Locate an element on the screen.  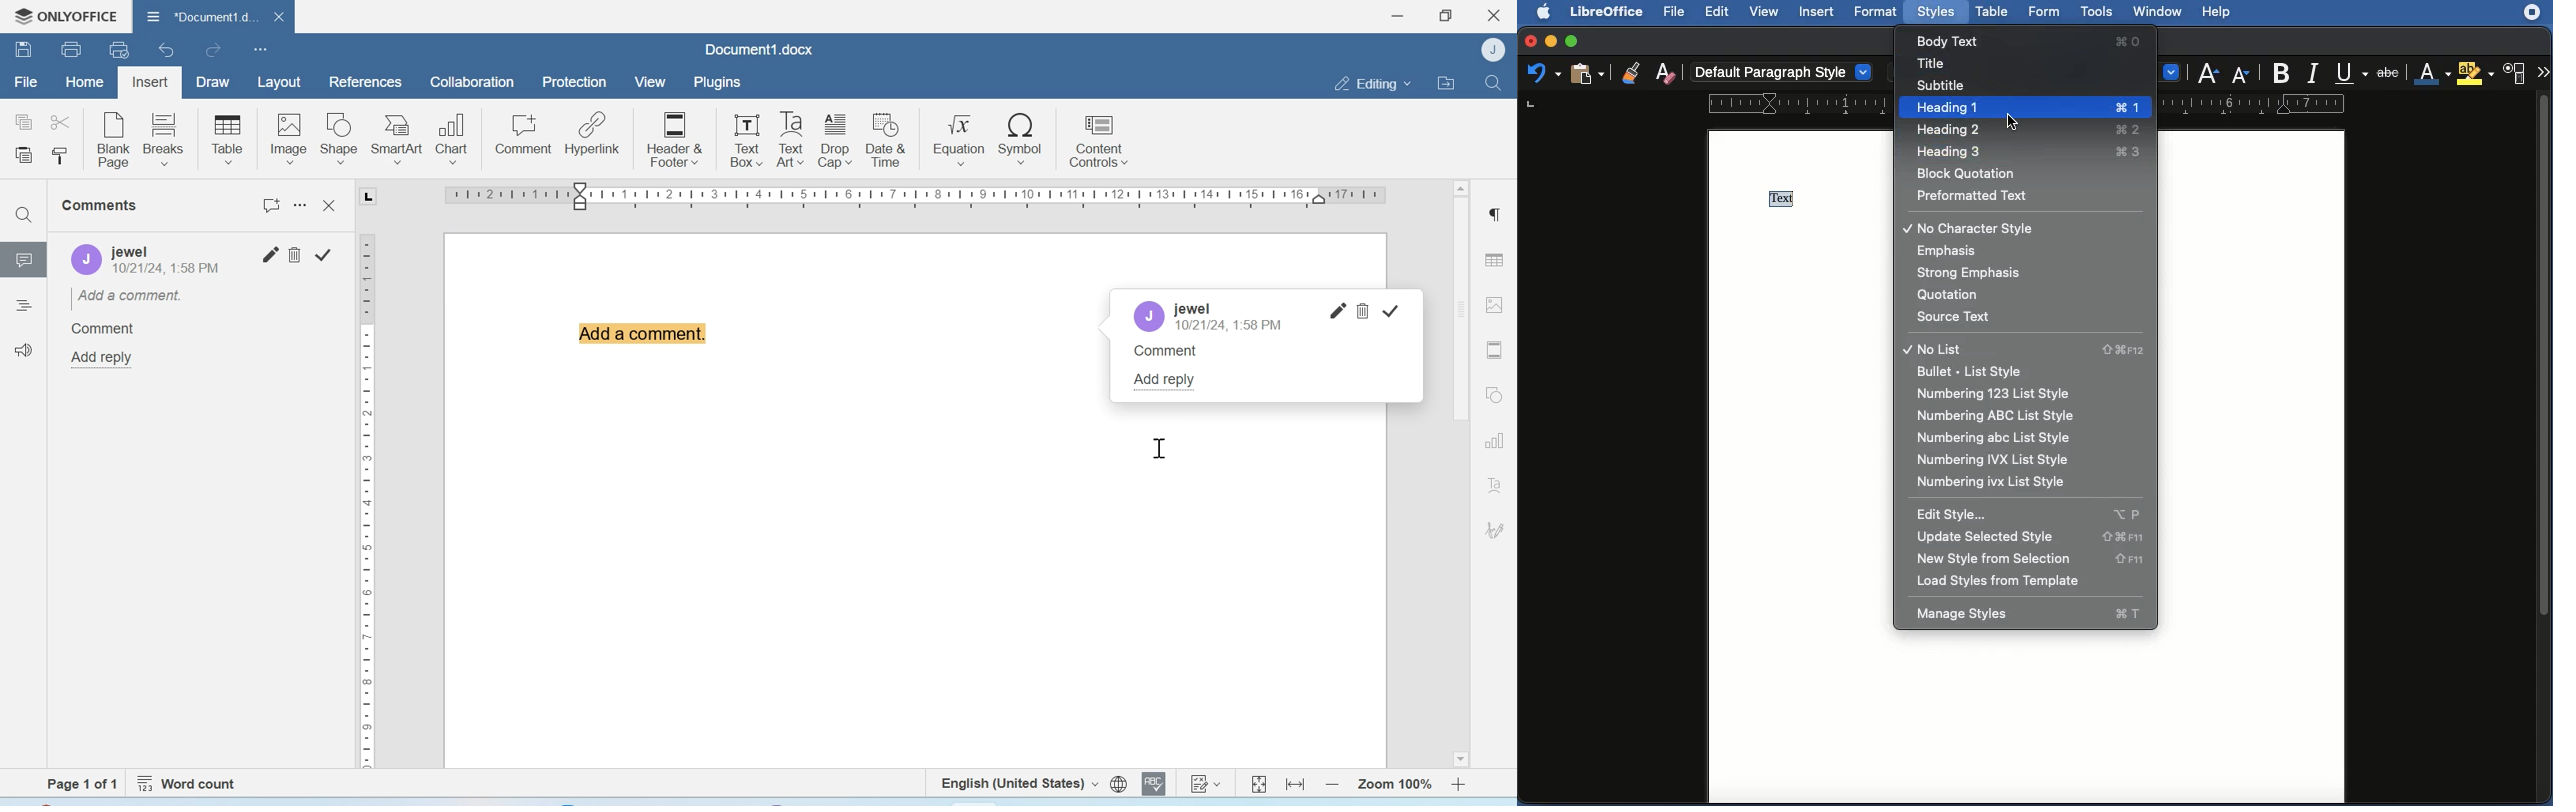
Reformatted text is located at coordinates (1977, 196).